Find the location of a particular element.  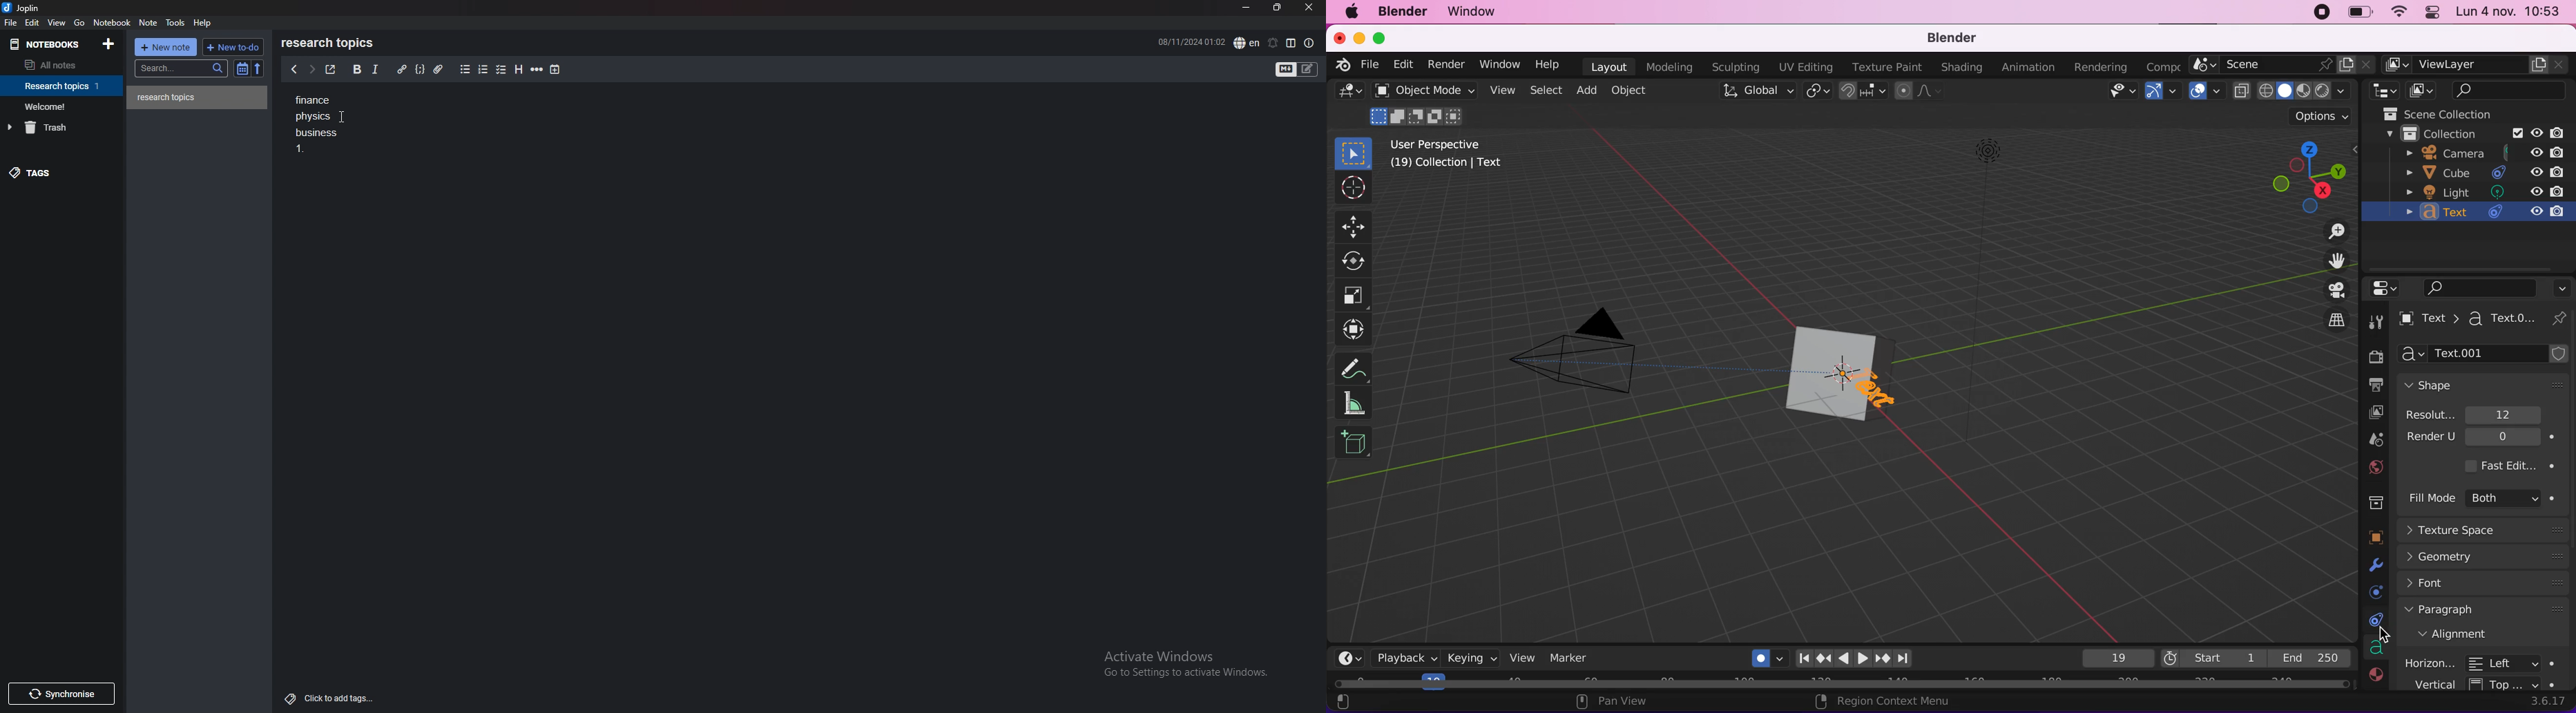

add is located at coordinates (1589, 92).